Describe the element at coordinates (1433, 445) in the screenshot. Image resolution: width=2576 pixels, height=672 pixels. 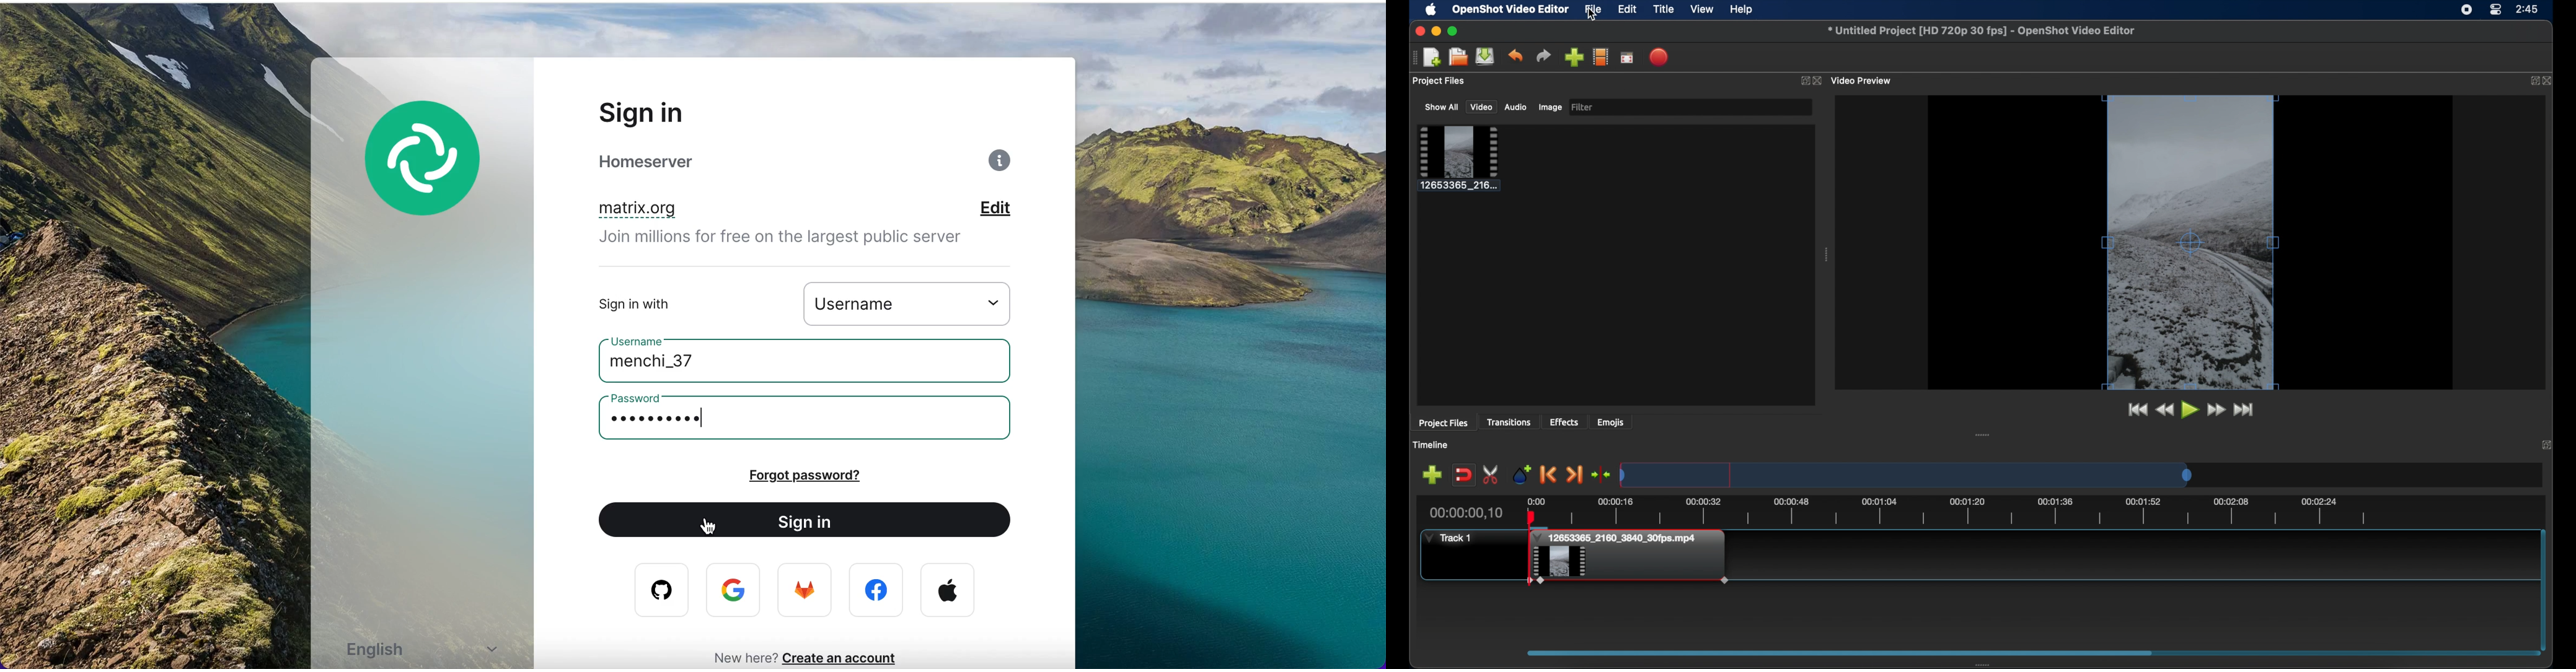
I see `timeline` at that location.